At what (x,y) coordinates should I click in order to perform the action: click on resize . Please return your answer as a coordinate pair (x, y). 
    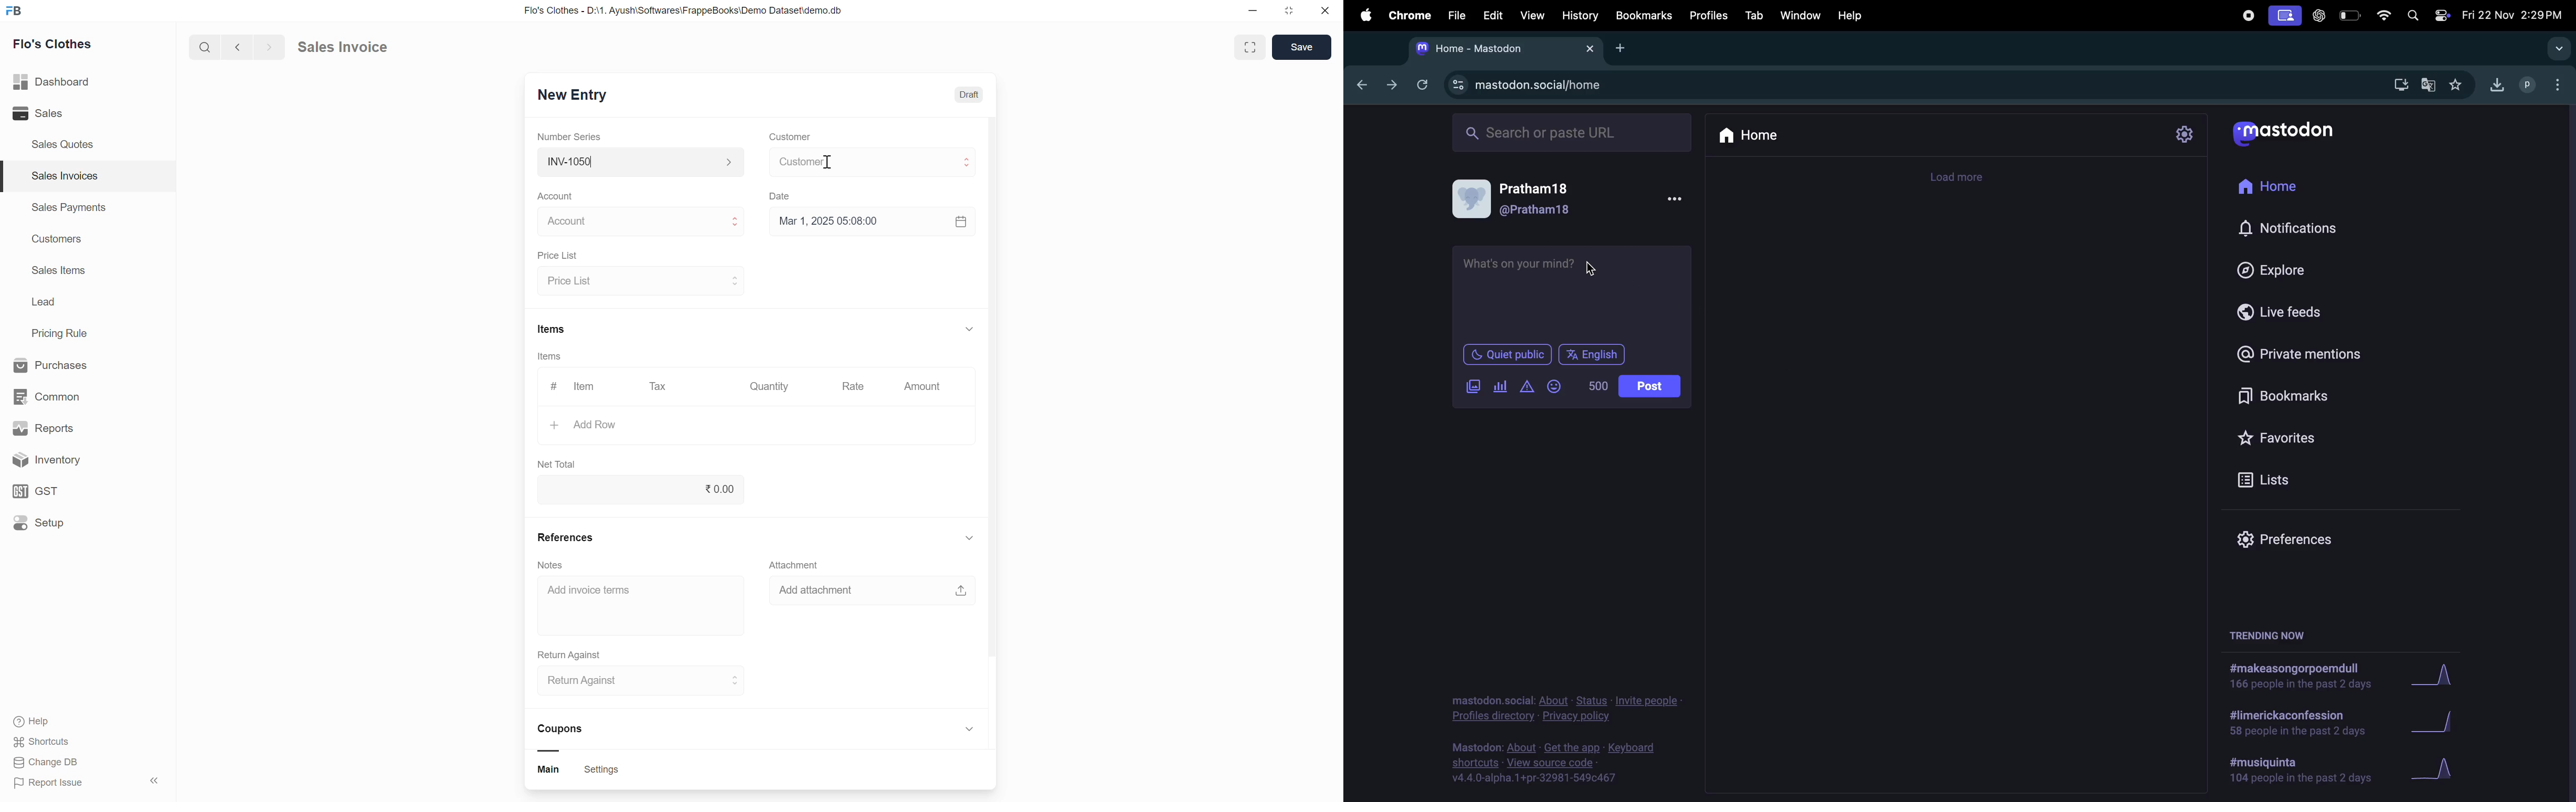
    Looking at the image, I should click on (1294, 13).